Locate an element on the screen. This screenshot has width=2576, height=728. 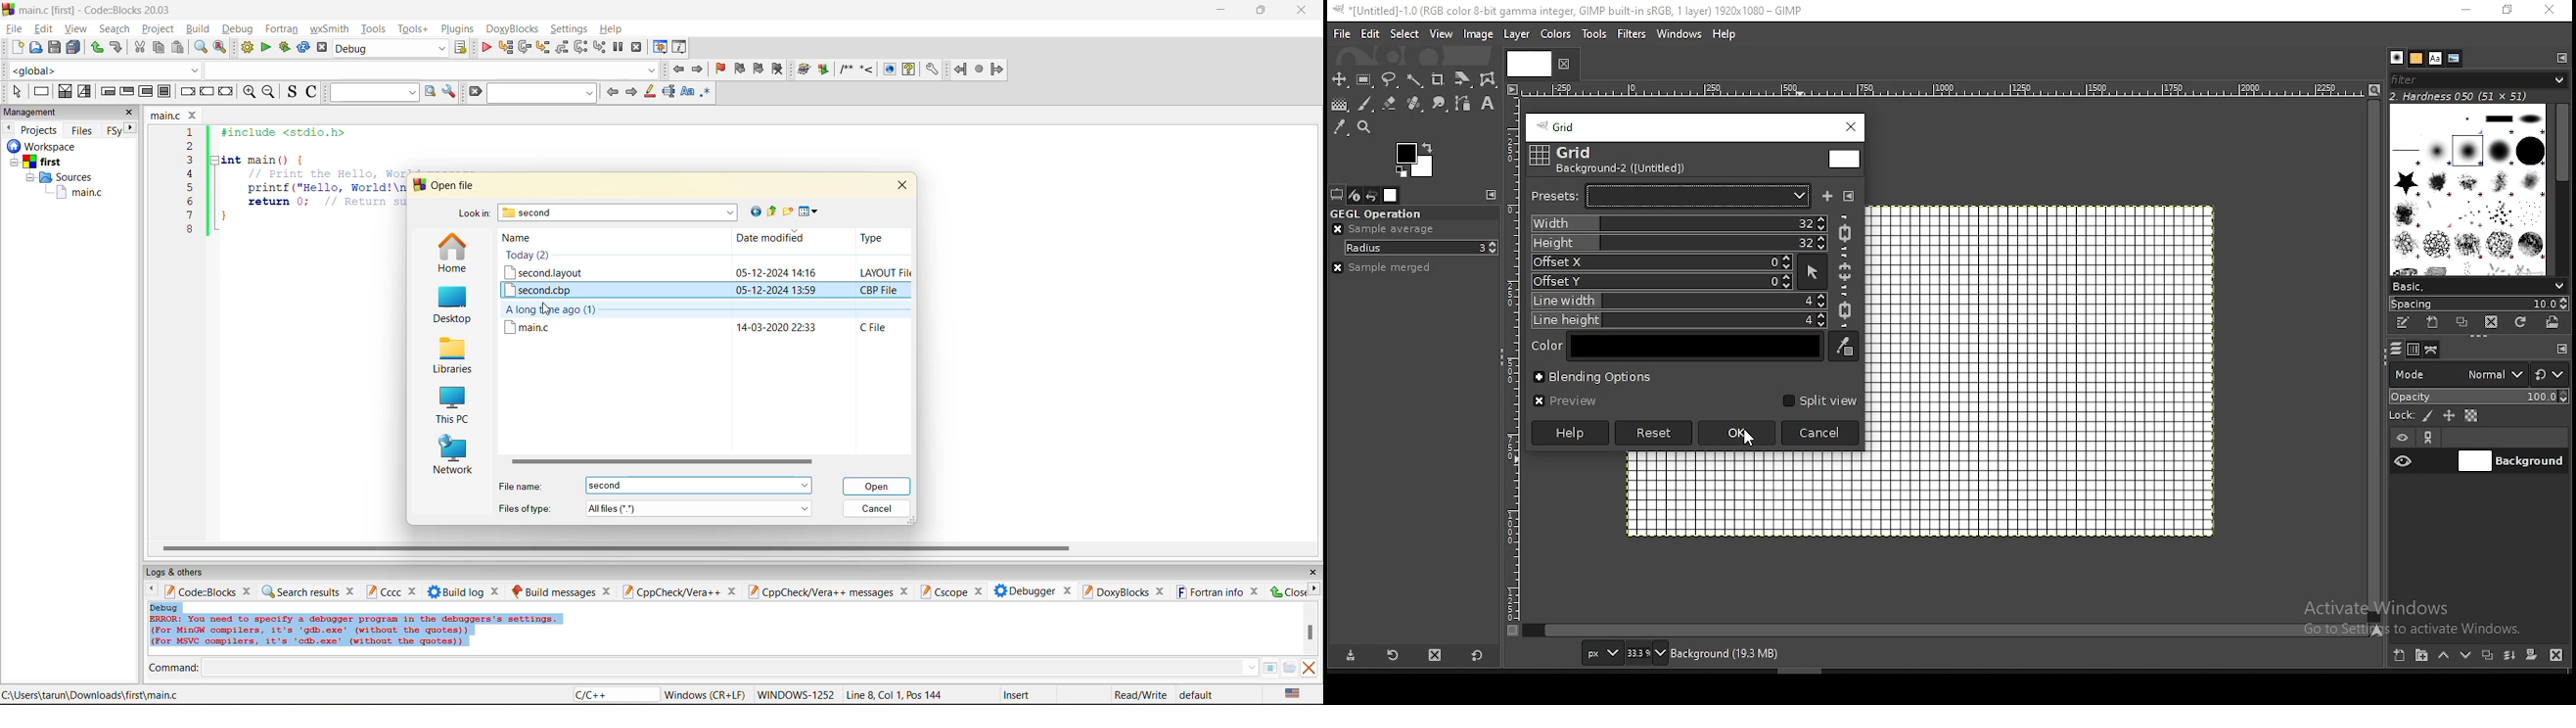
close is located at coordinates (1161, 592).